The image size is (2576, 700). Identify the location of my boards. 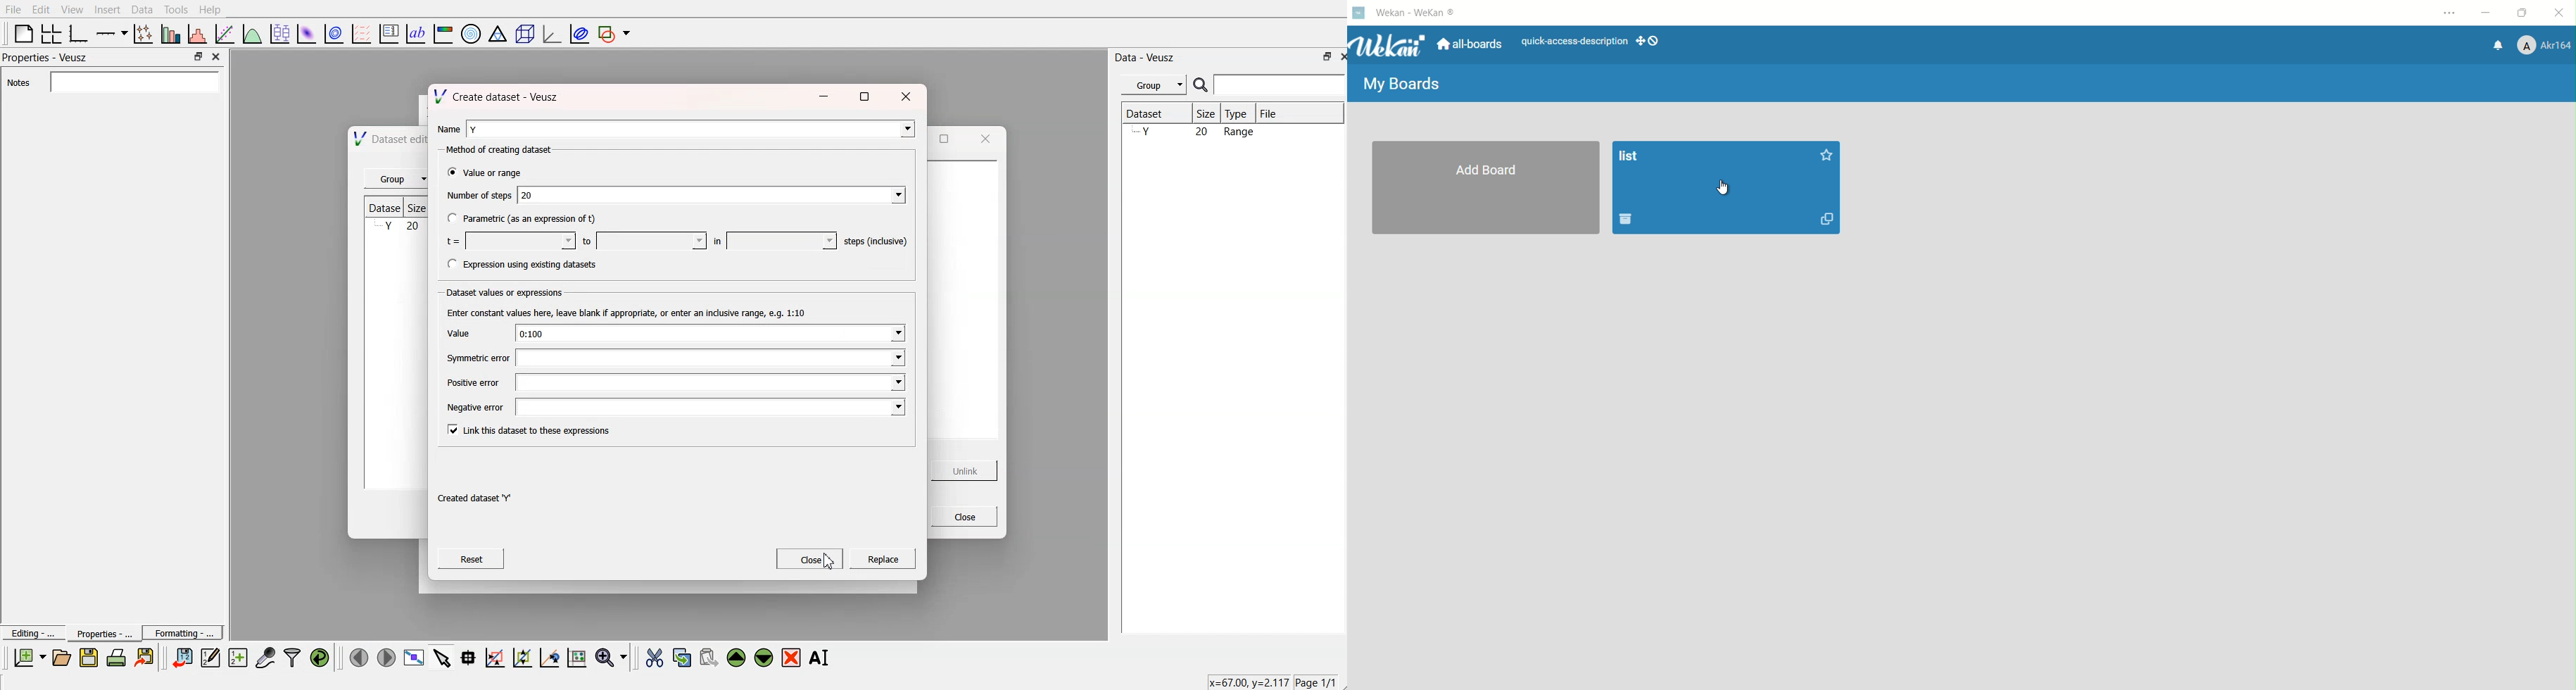
(1404, 84).